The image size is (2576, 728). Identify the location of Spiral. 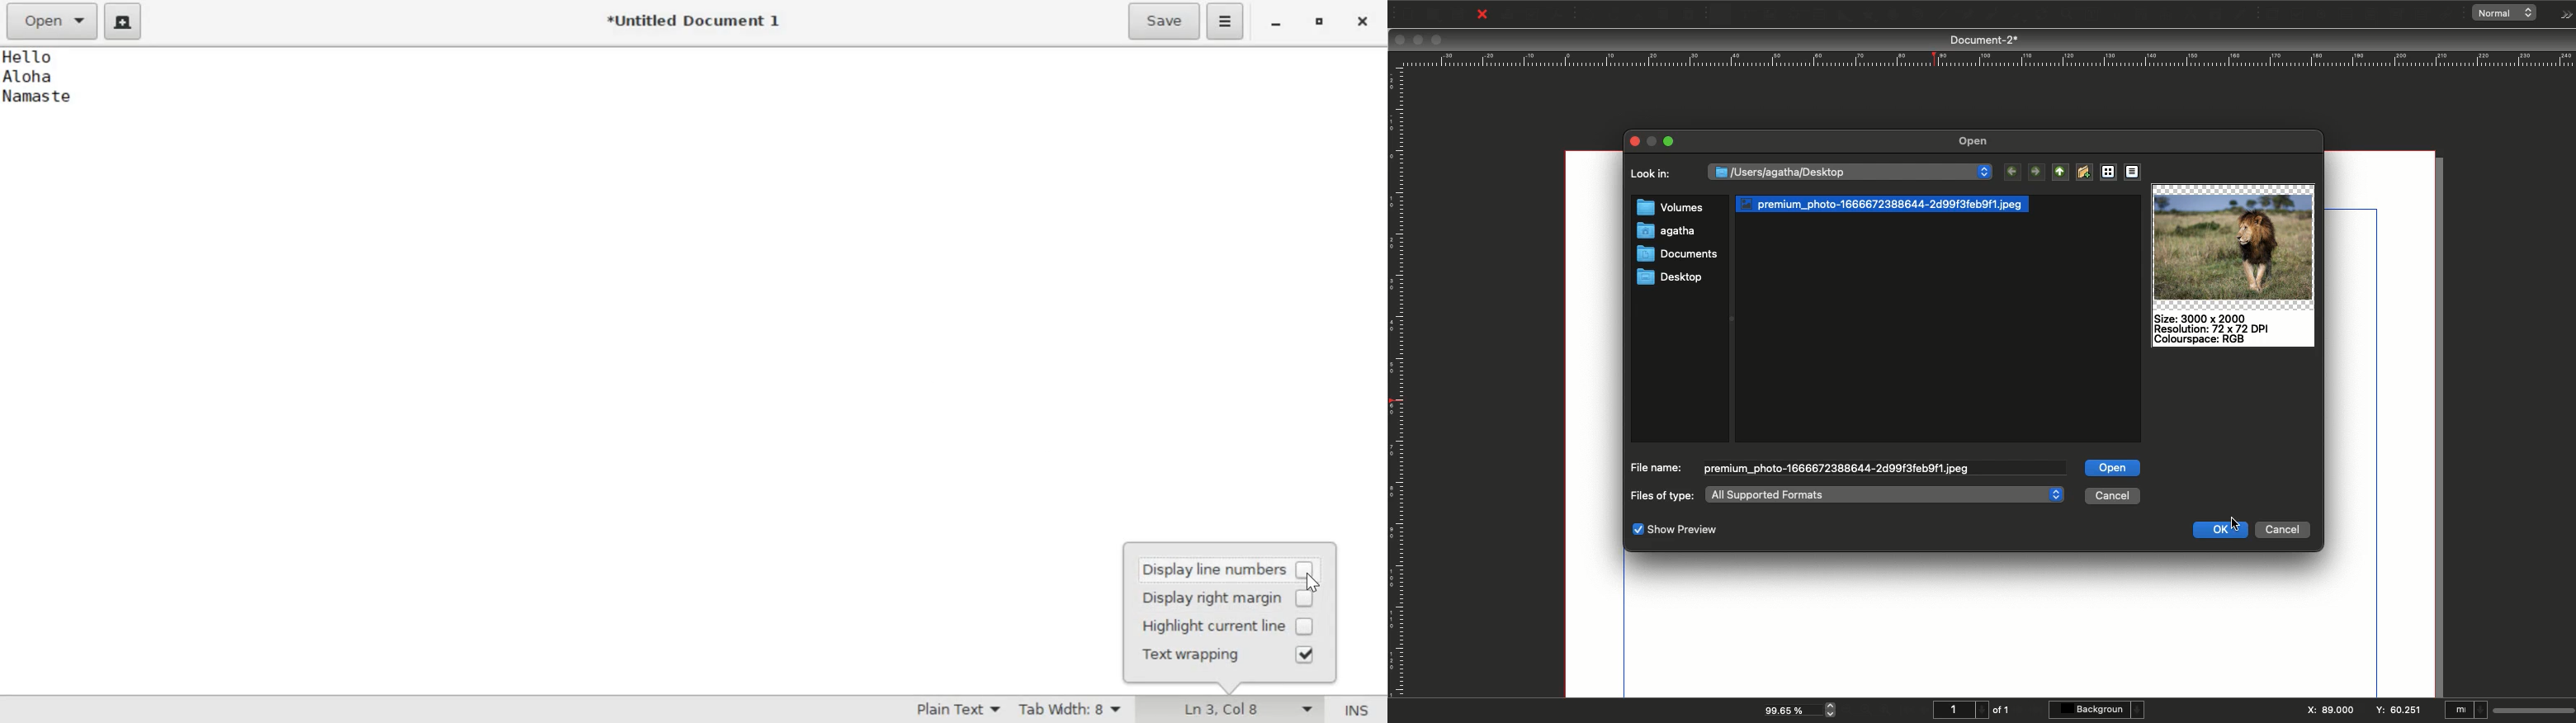
(1921, 17).